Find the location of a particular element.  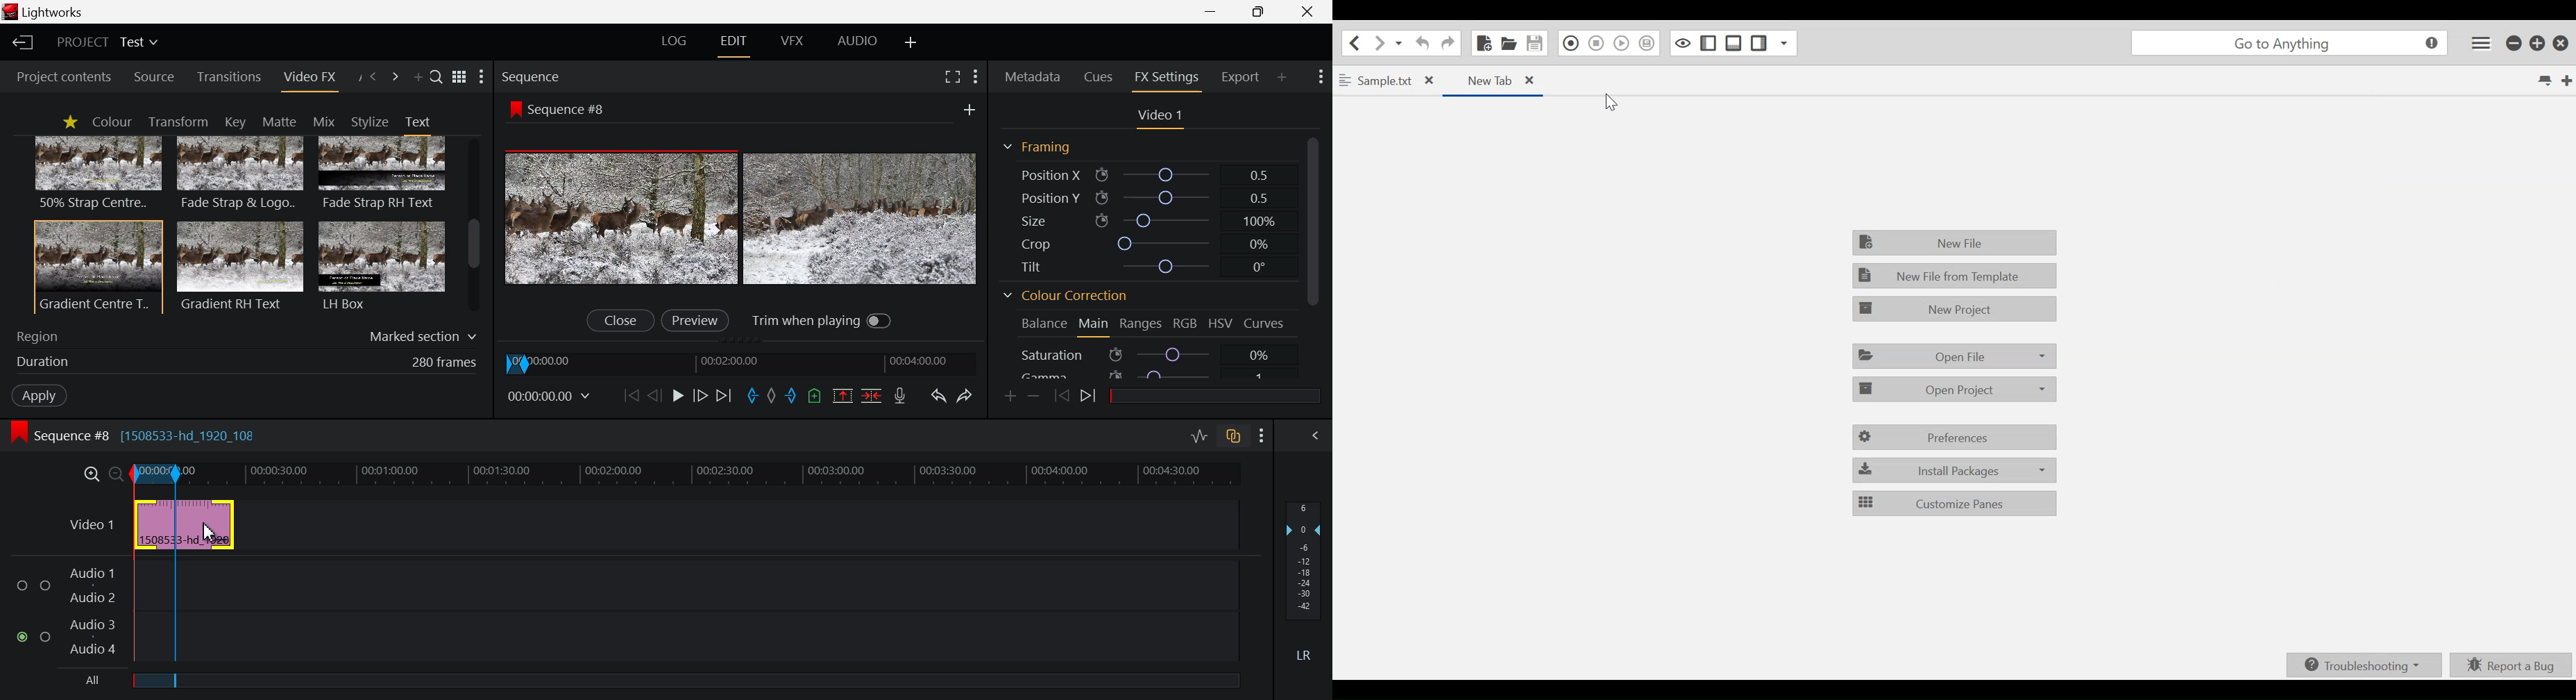

Matte is located at coordinates (278, 121).